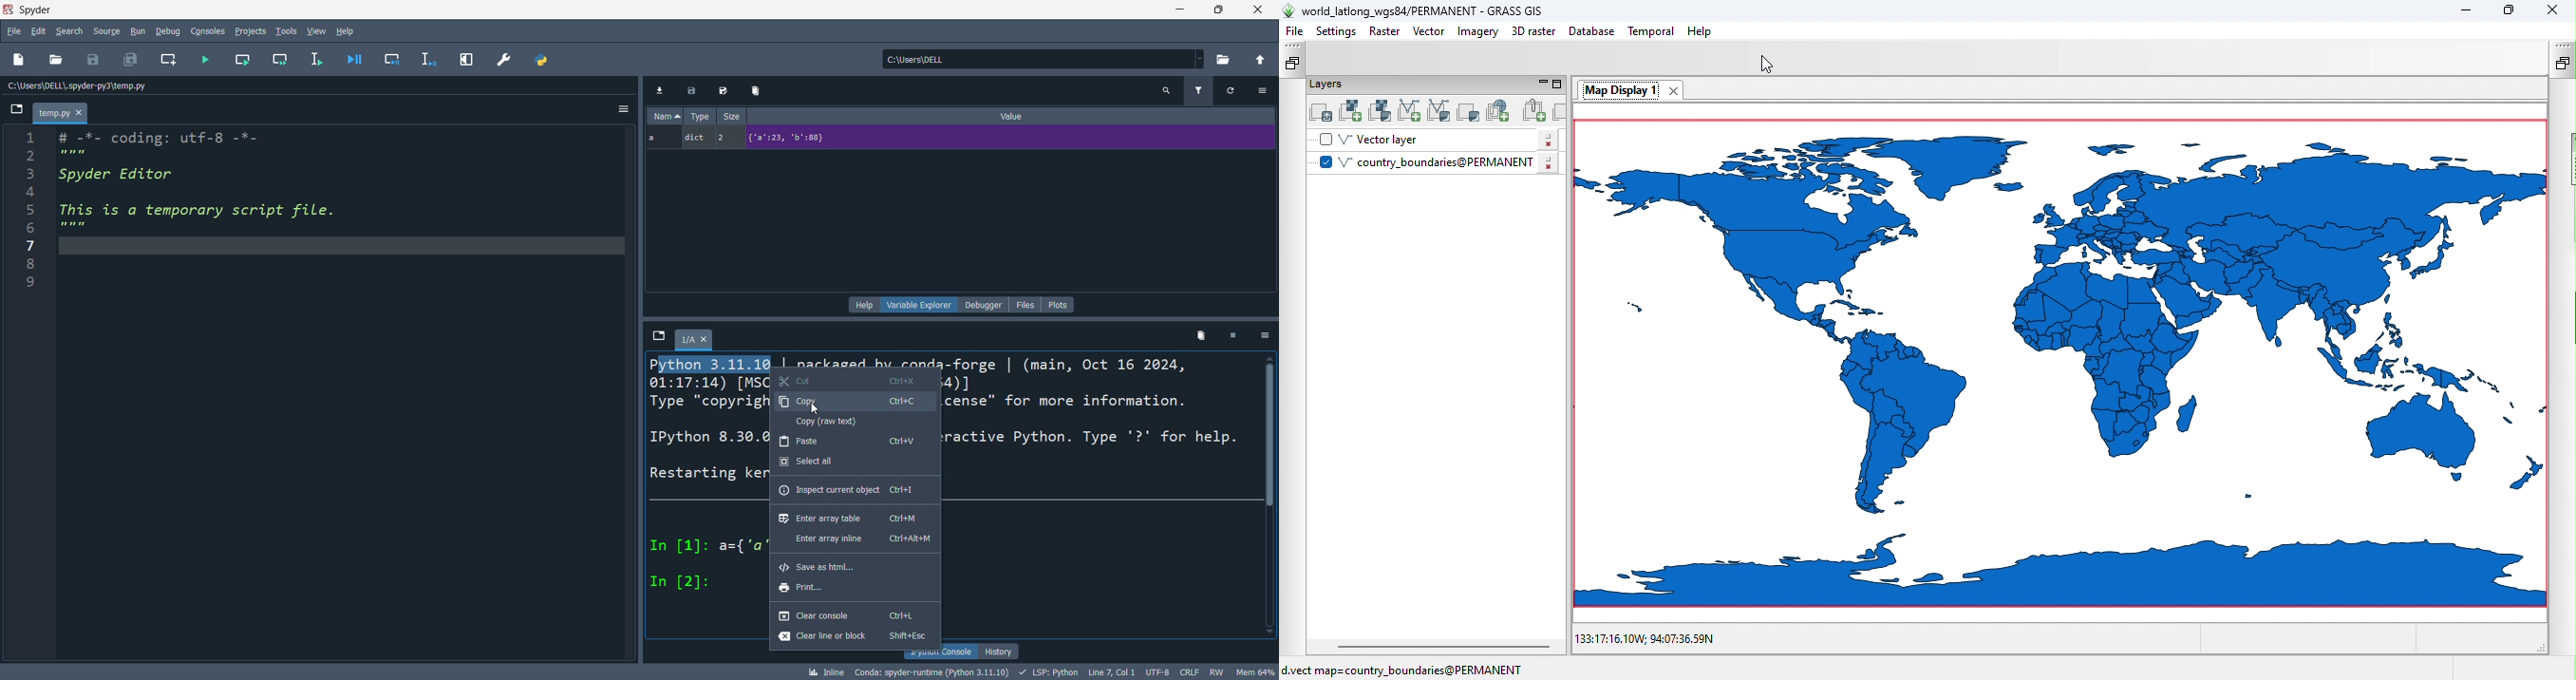 This screenshot has height=700, width=2576. What do you see at coordinates (1213, 11) in the screenshot?
I see `maximize` at bounding box center [1213, 11].